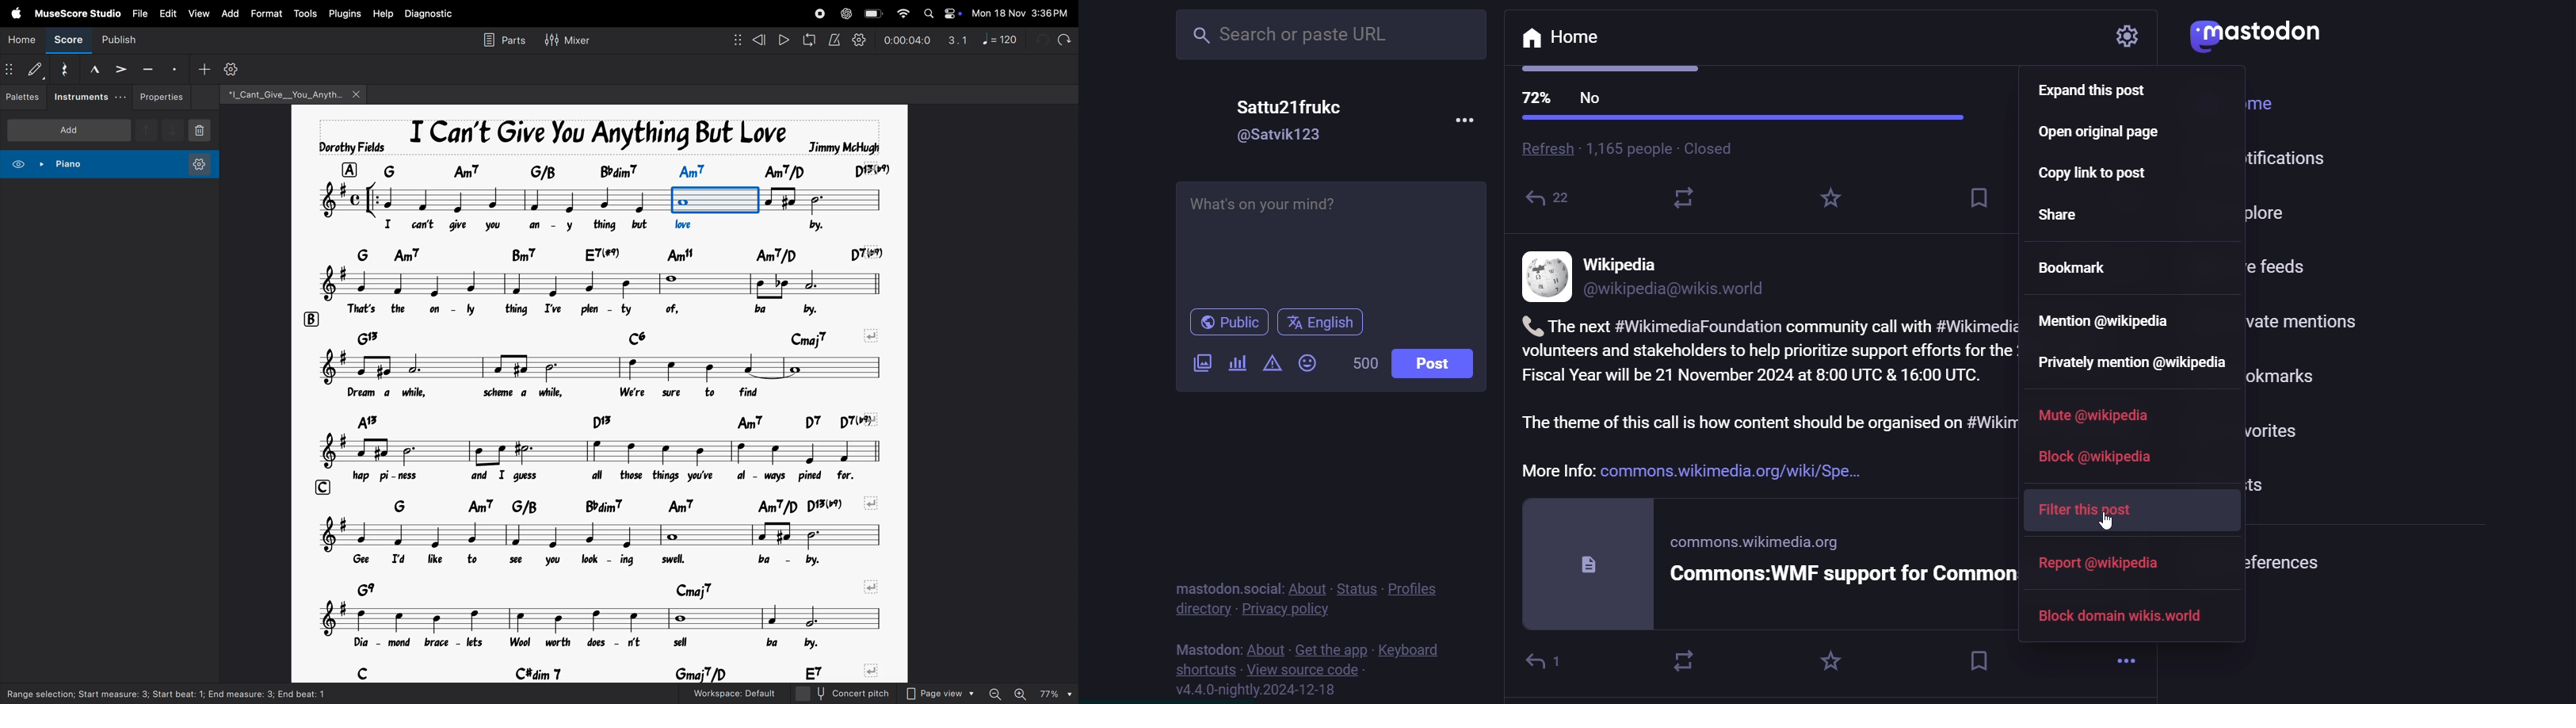  I want to click on home, so click(1561, 39).